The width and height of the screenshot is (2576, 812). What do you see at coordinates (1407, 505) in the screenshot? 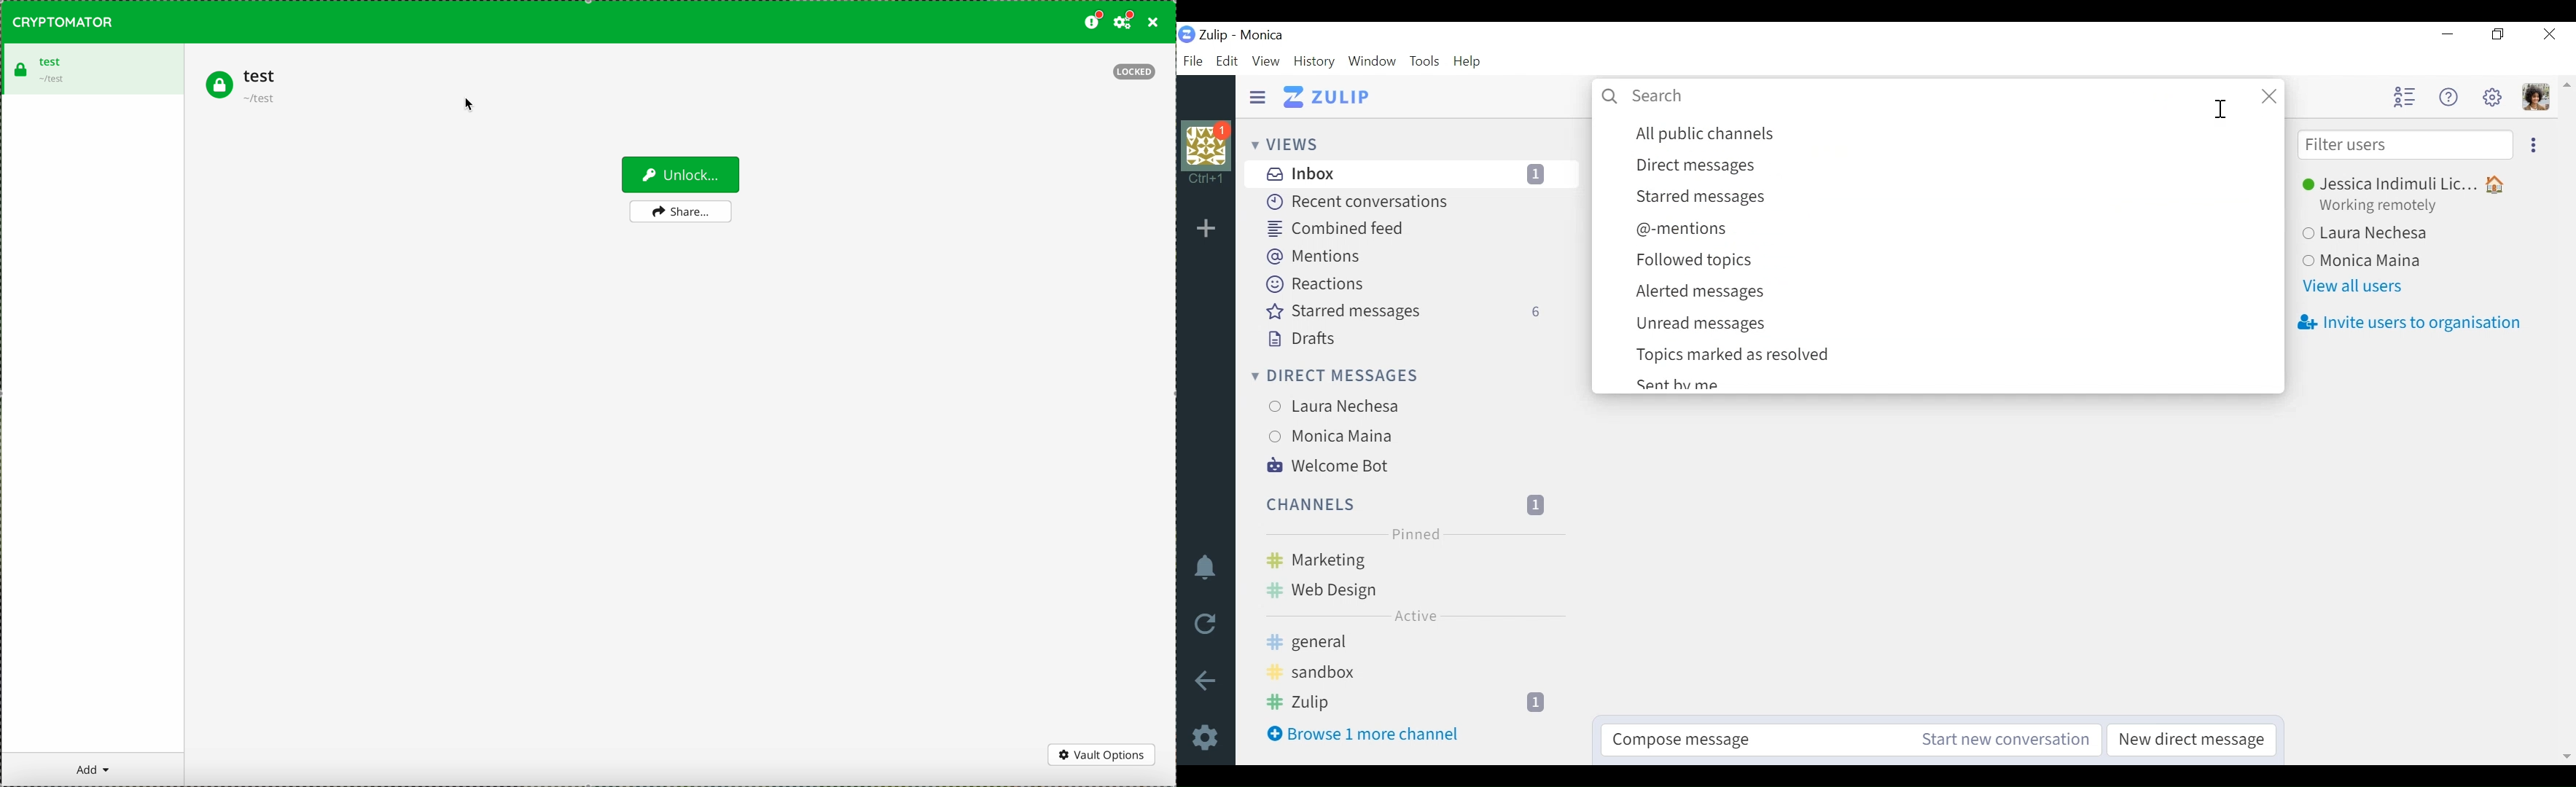
I see `Channels` at bounding box center [1407, 505].